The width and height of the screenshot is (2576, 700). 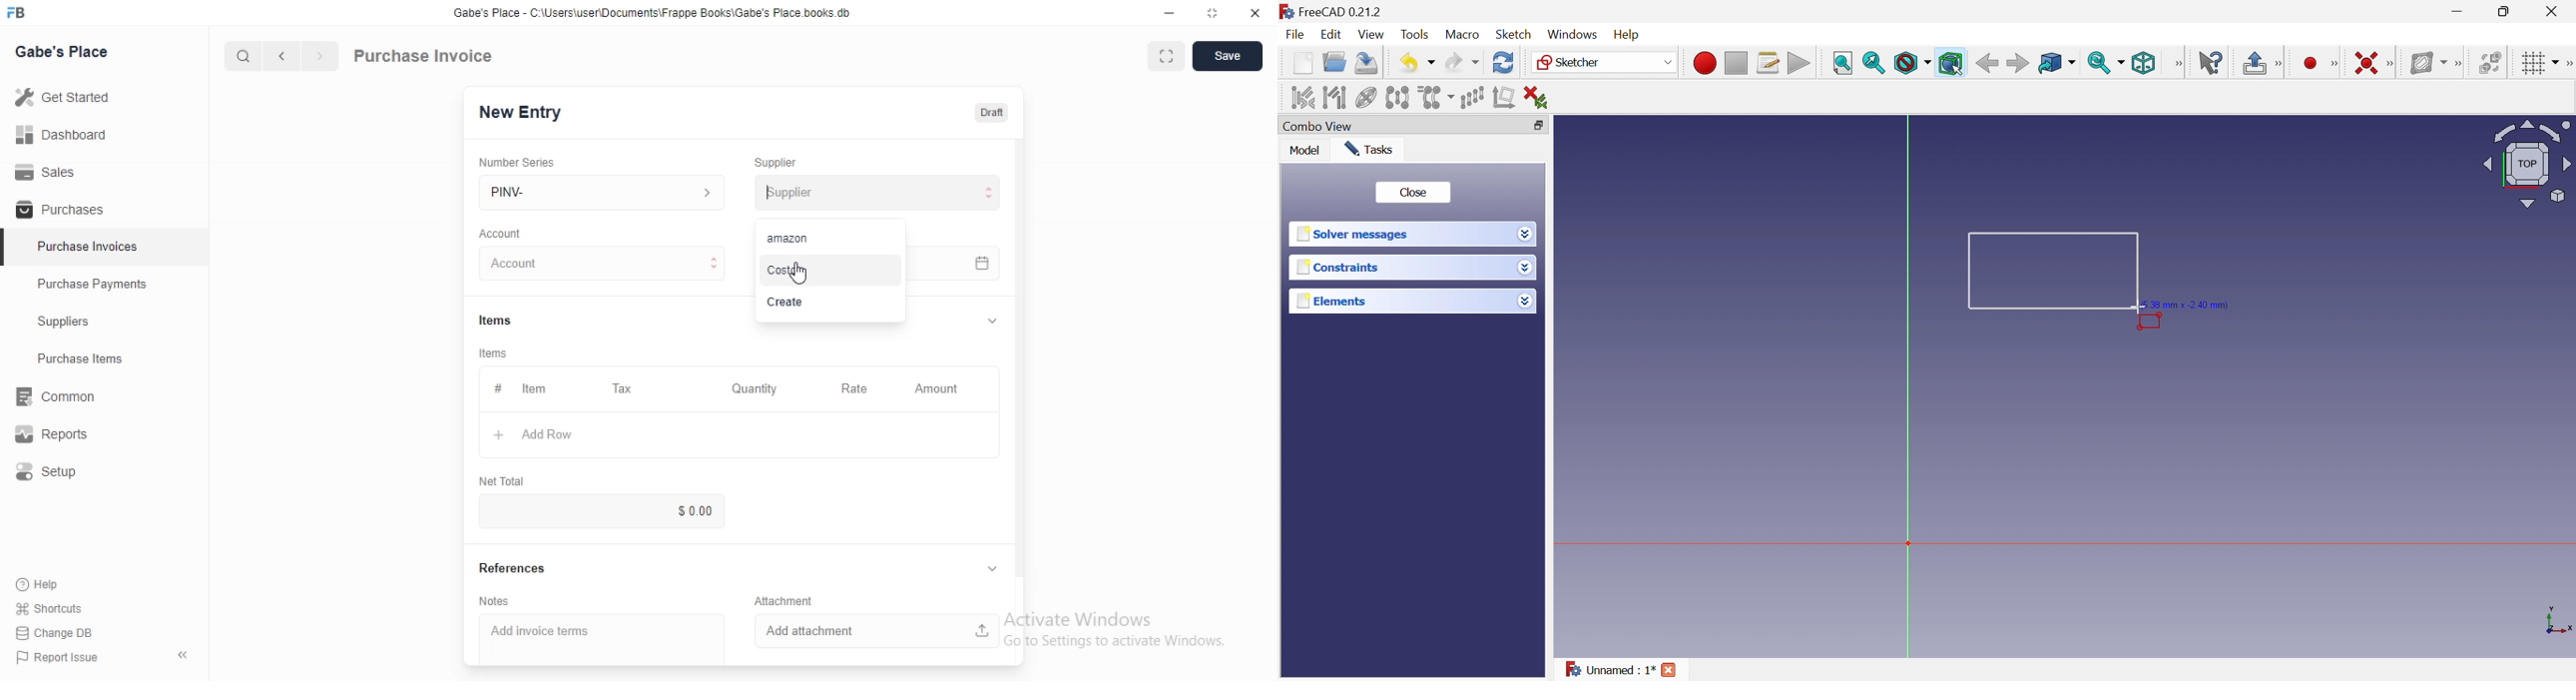 What do you see at coordinates (1169, 13) in the screenshot?
I see `Minimize` at bounding box center [1169, 13].